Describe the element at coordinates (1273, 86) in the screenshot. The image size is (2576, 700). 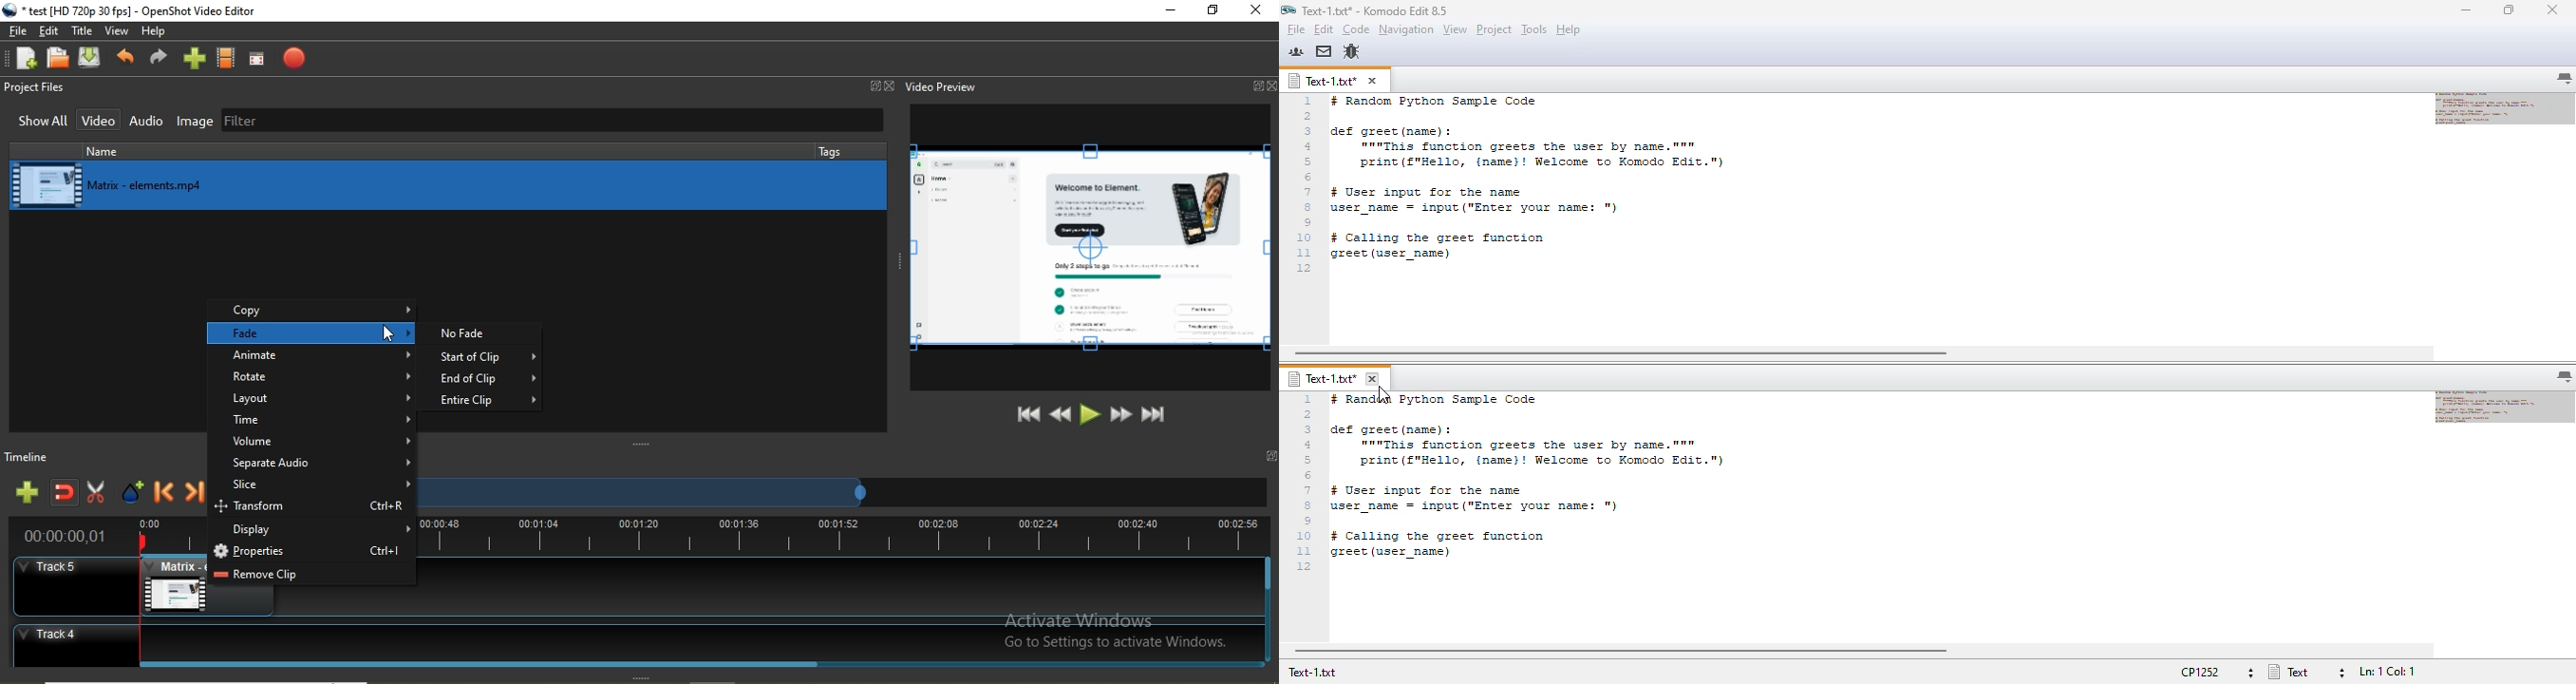
I see `Close` at that location.